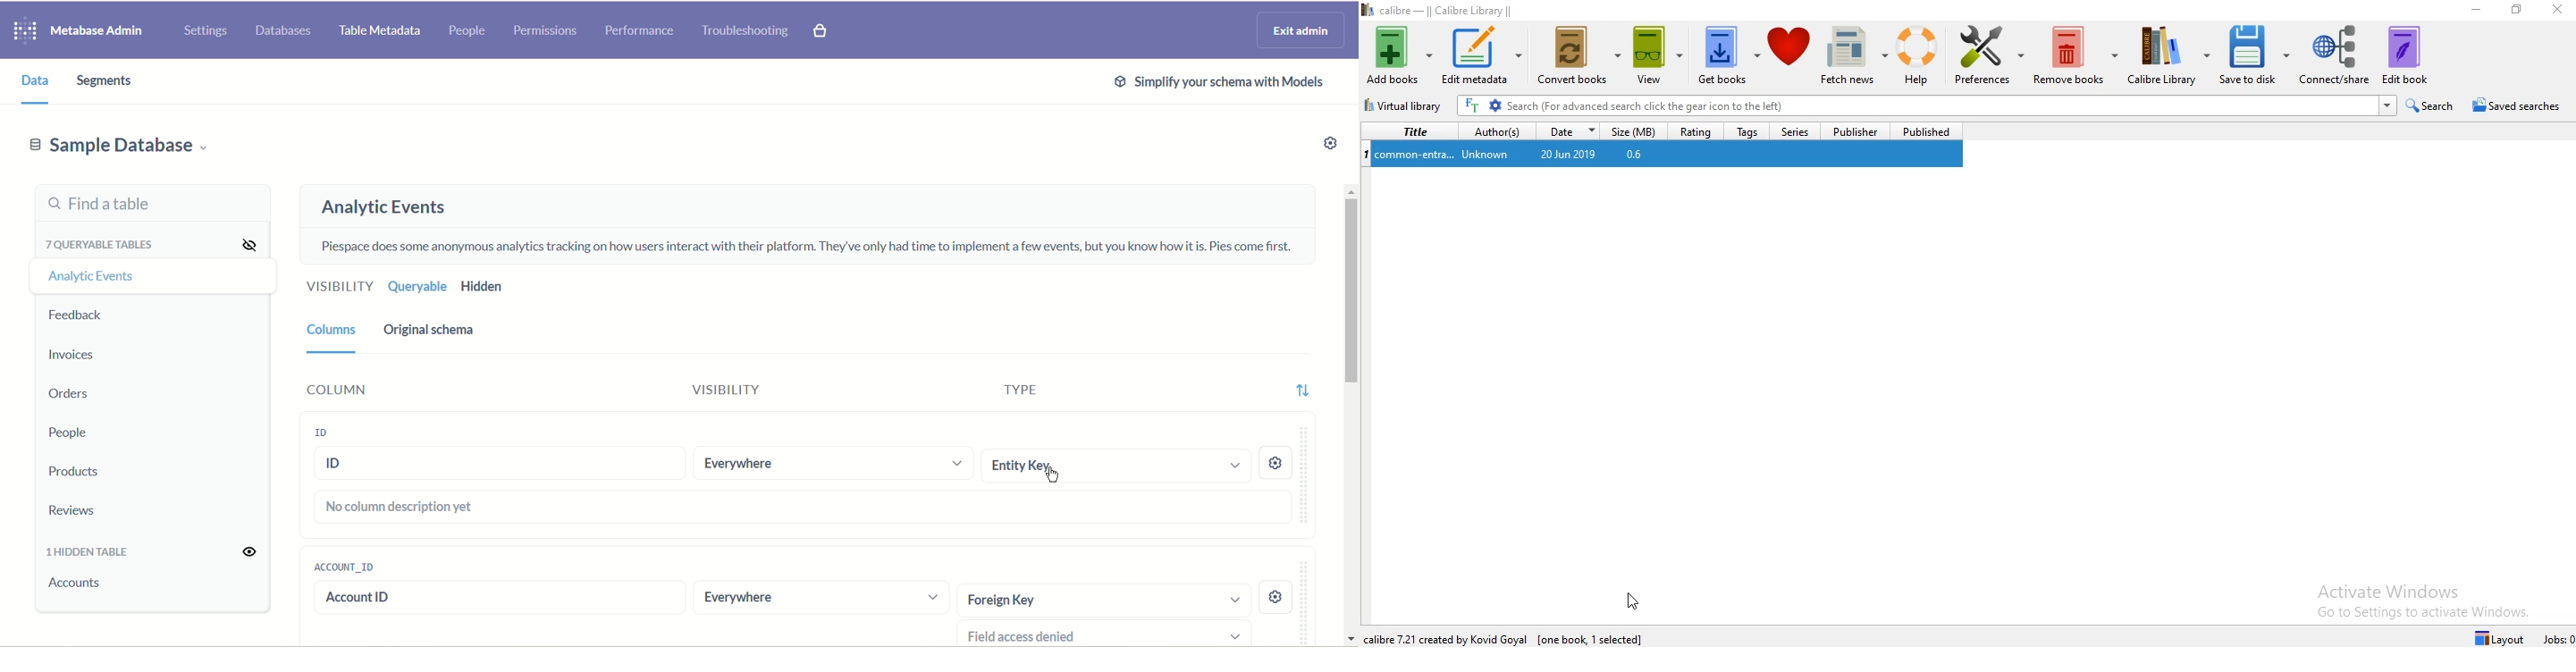  I want to click on permissions, so click(547, 31).